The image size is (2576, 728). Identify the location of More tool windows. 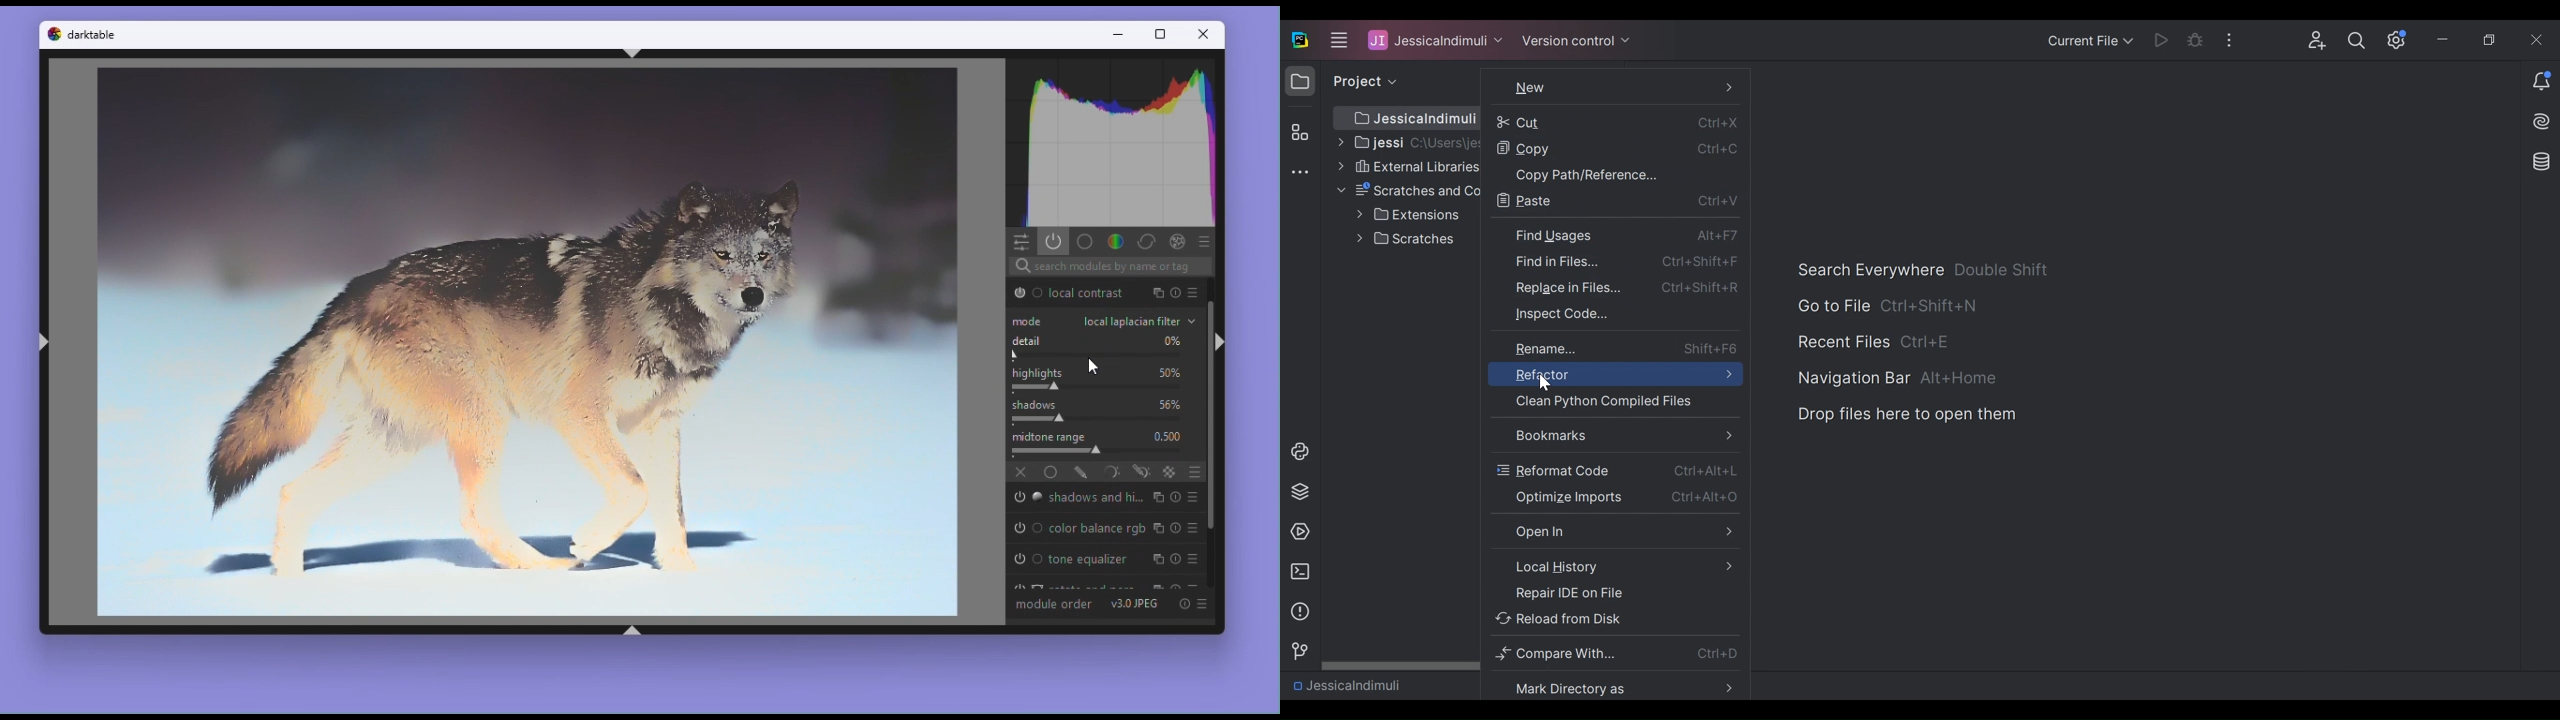
(1299, 173).